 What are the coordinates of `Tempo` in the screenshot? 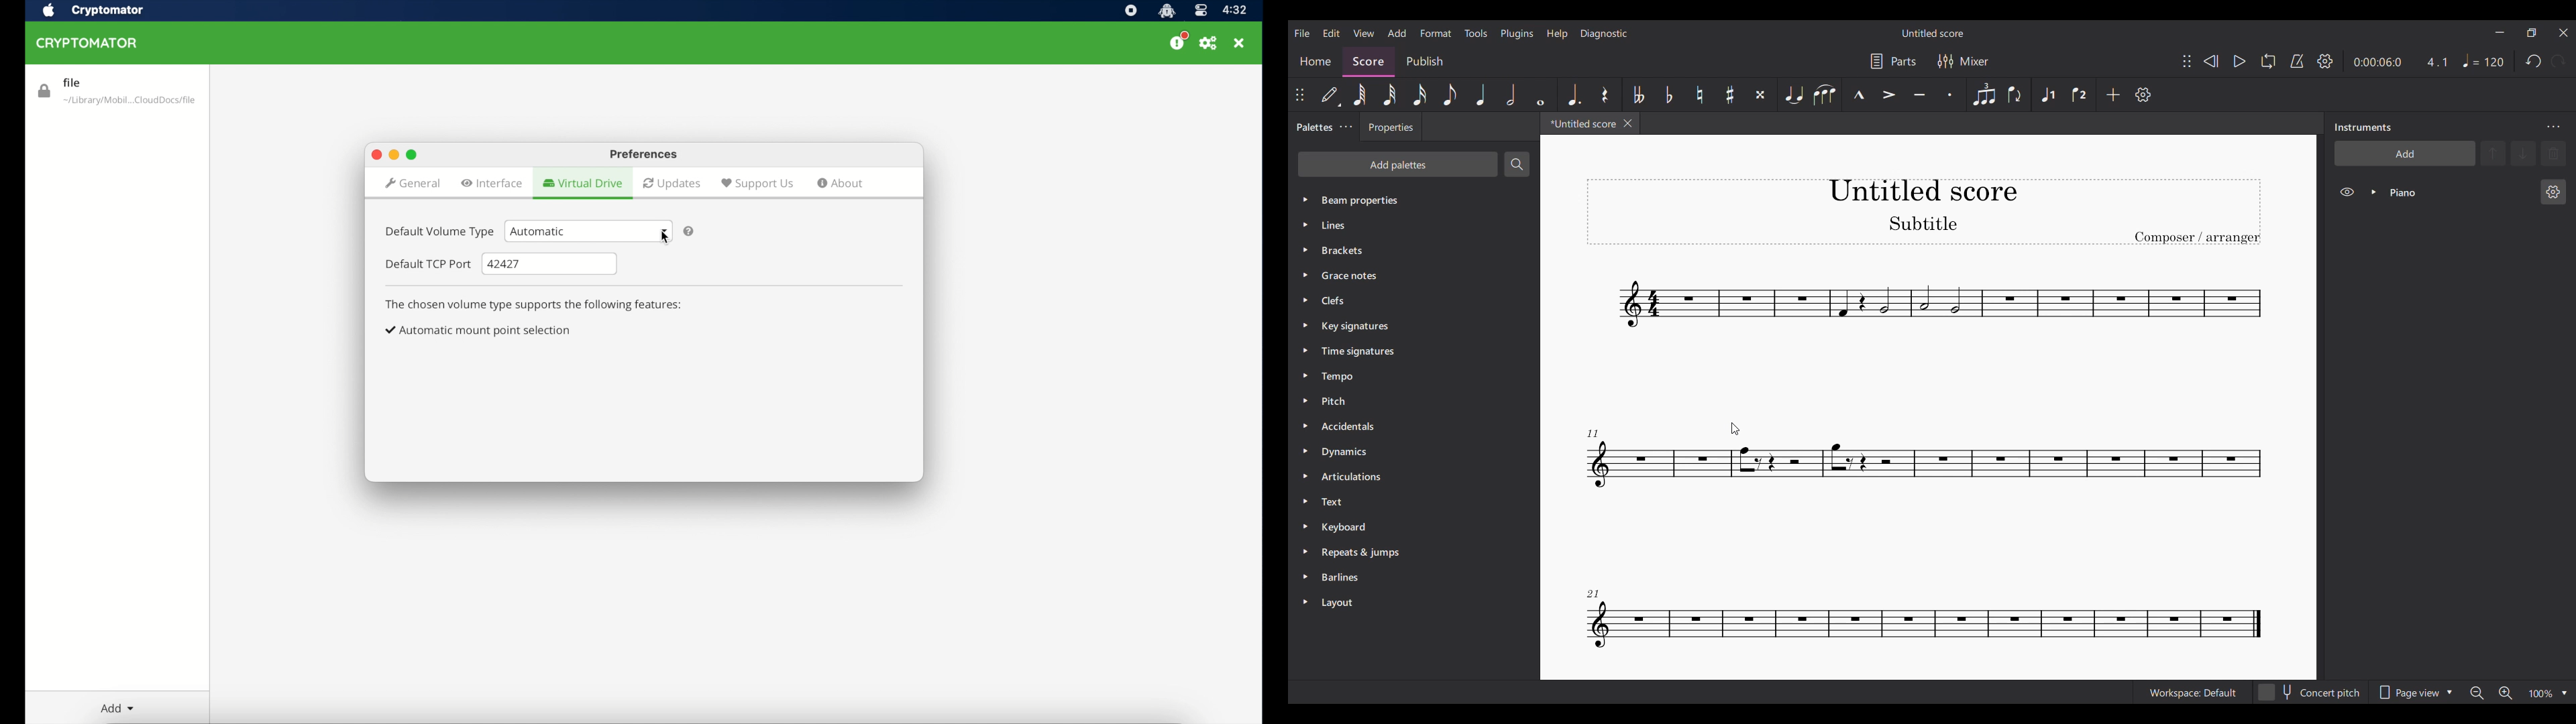 It's located at (1409, 377).